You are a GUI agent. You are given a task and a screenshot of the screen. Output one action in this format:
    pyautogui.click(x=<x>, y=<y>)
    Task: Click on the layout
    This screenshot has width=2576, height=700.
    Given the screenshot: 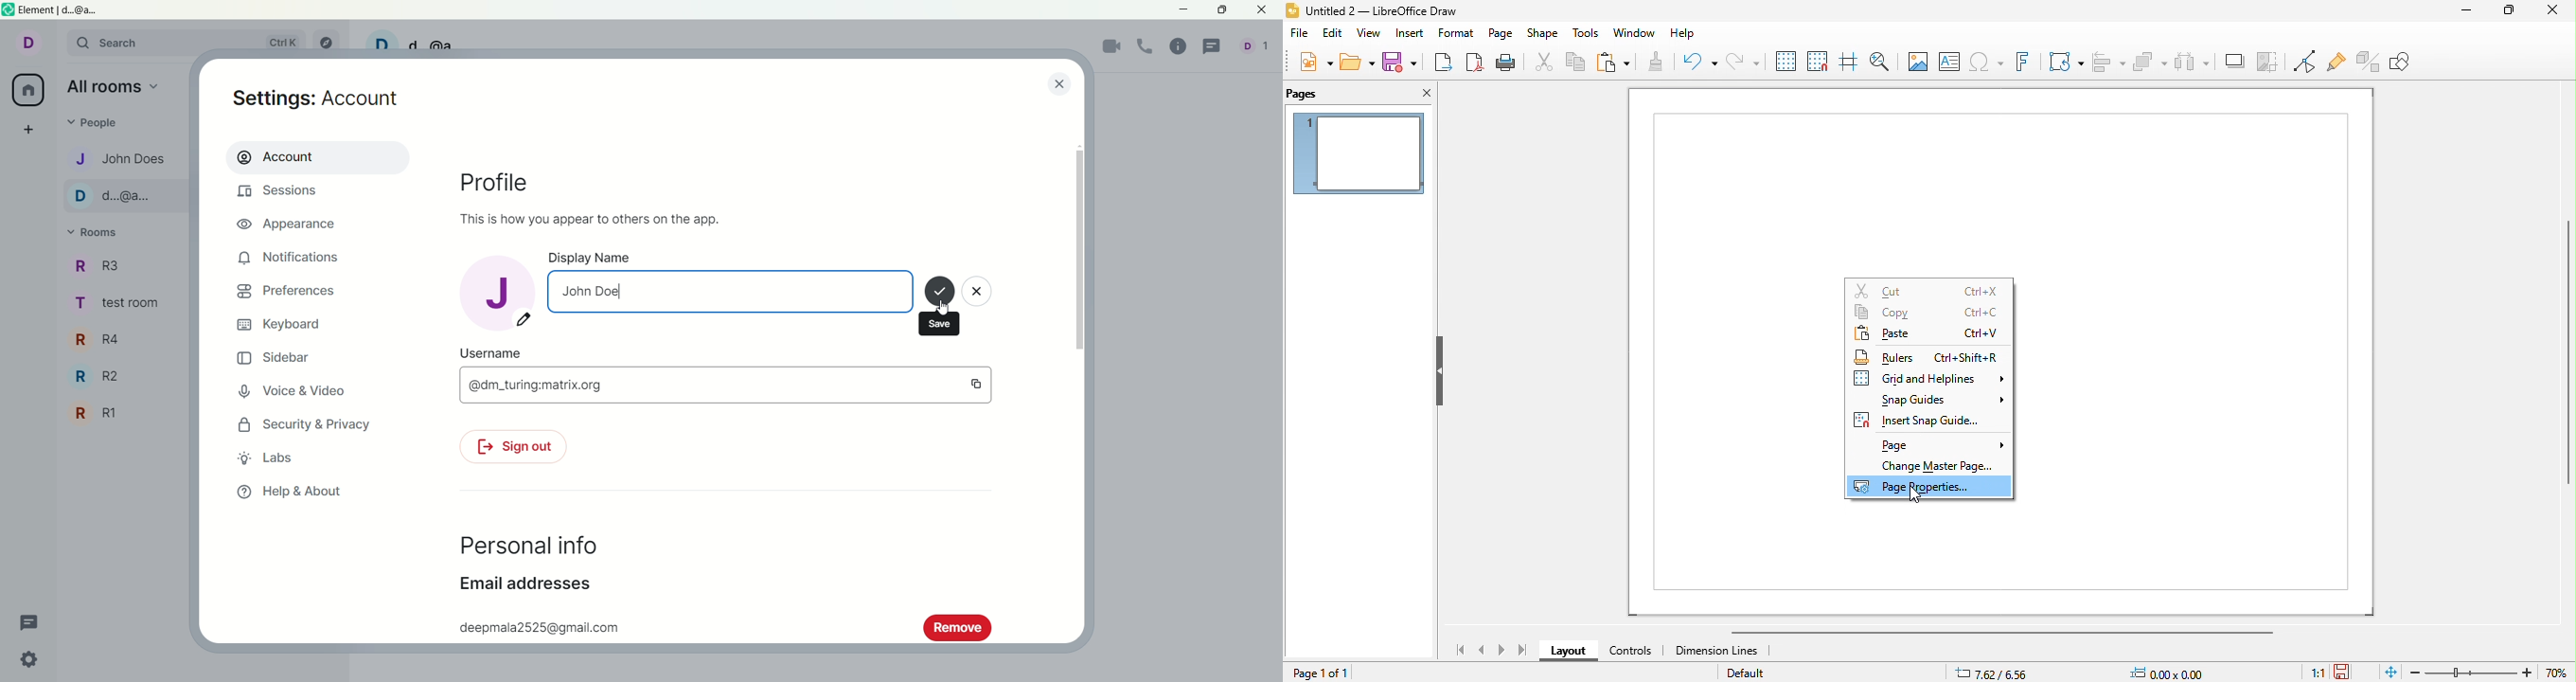 What is the action you would take?
    pyautogui.click(x=1566, y=653)
    